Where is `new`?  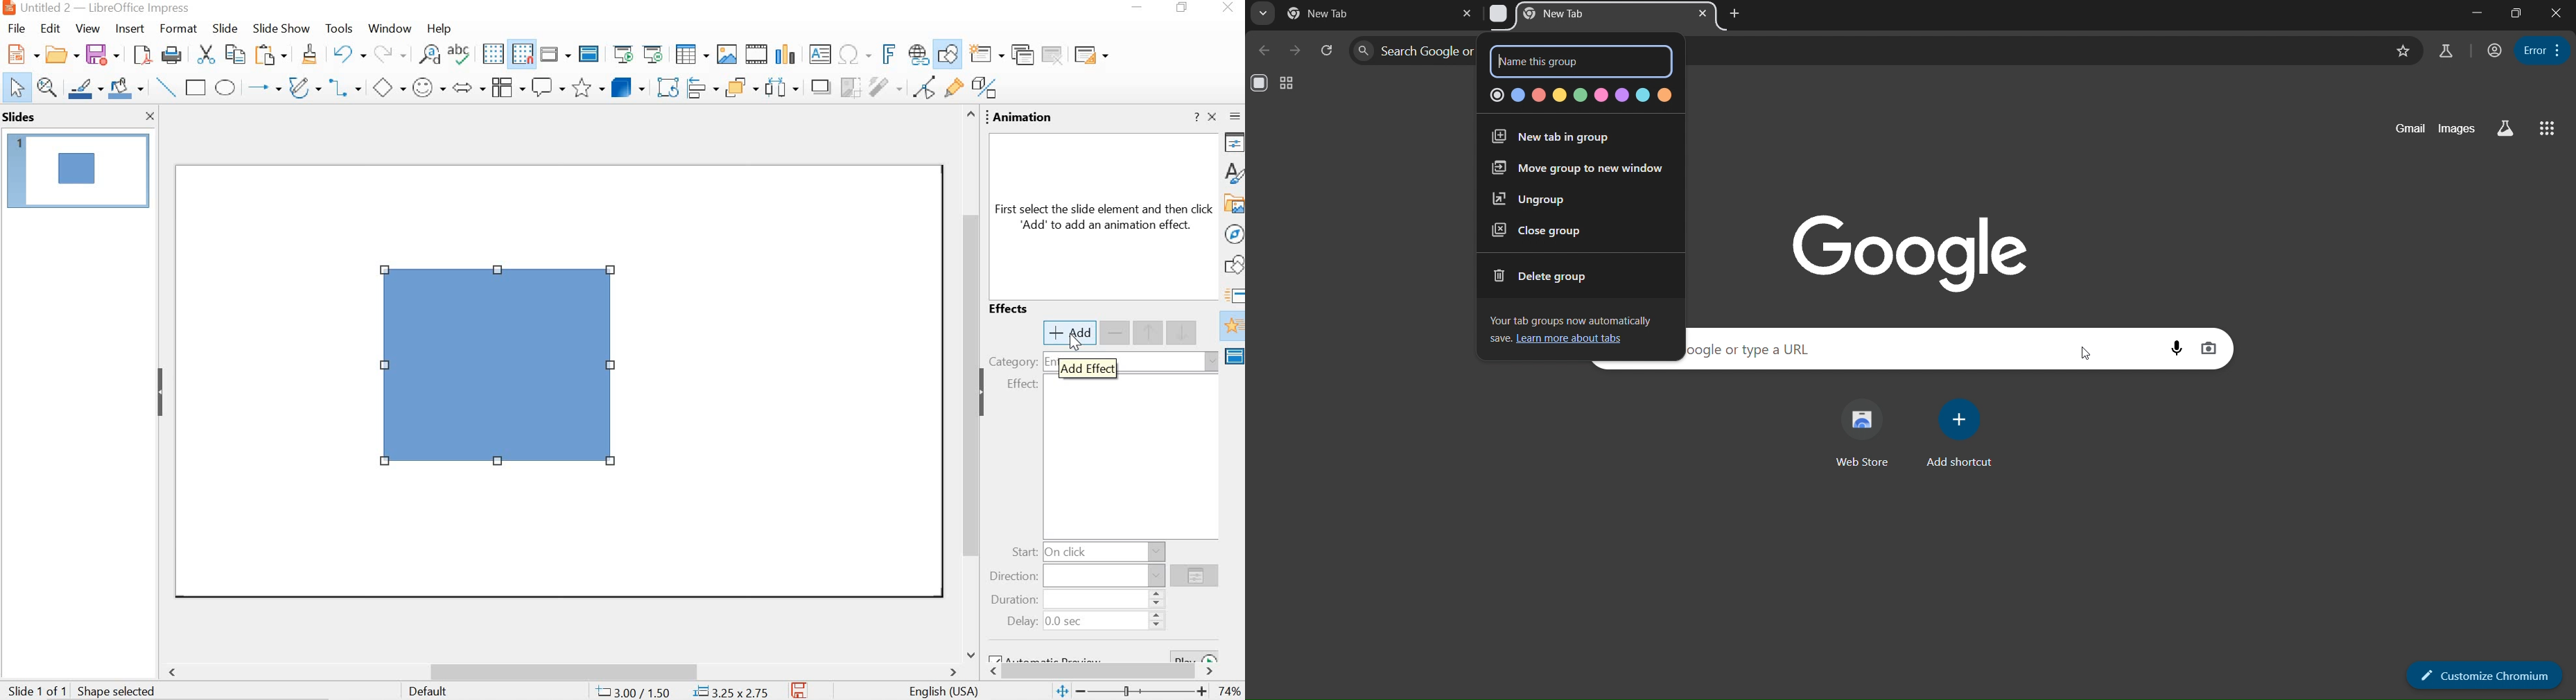
new is located at coordinates (63, 53).